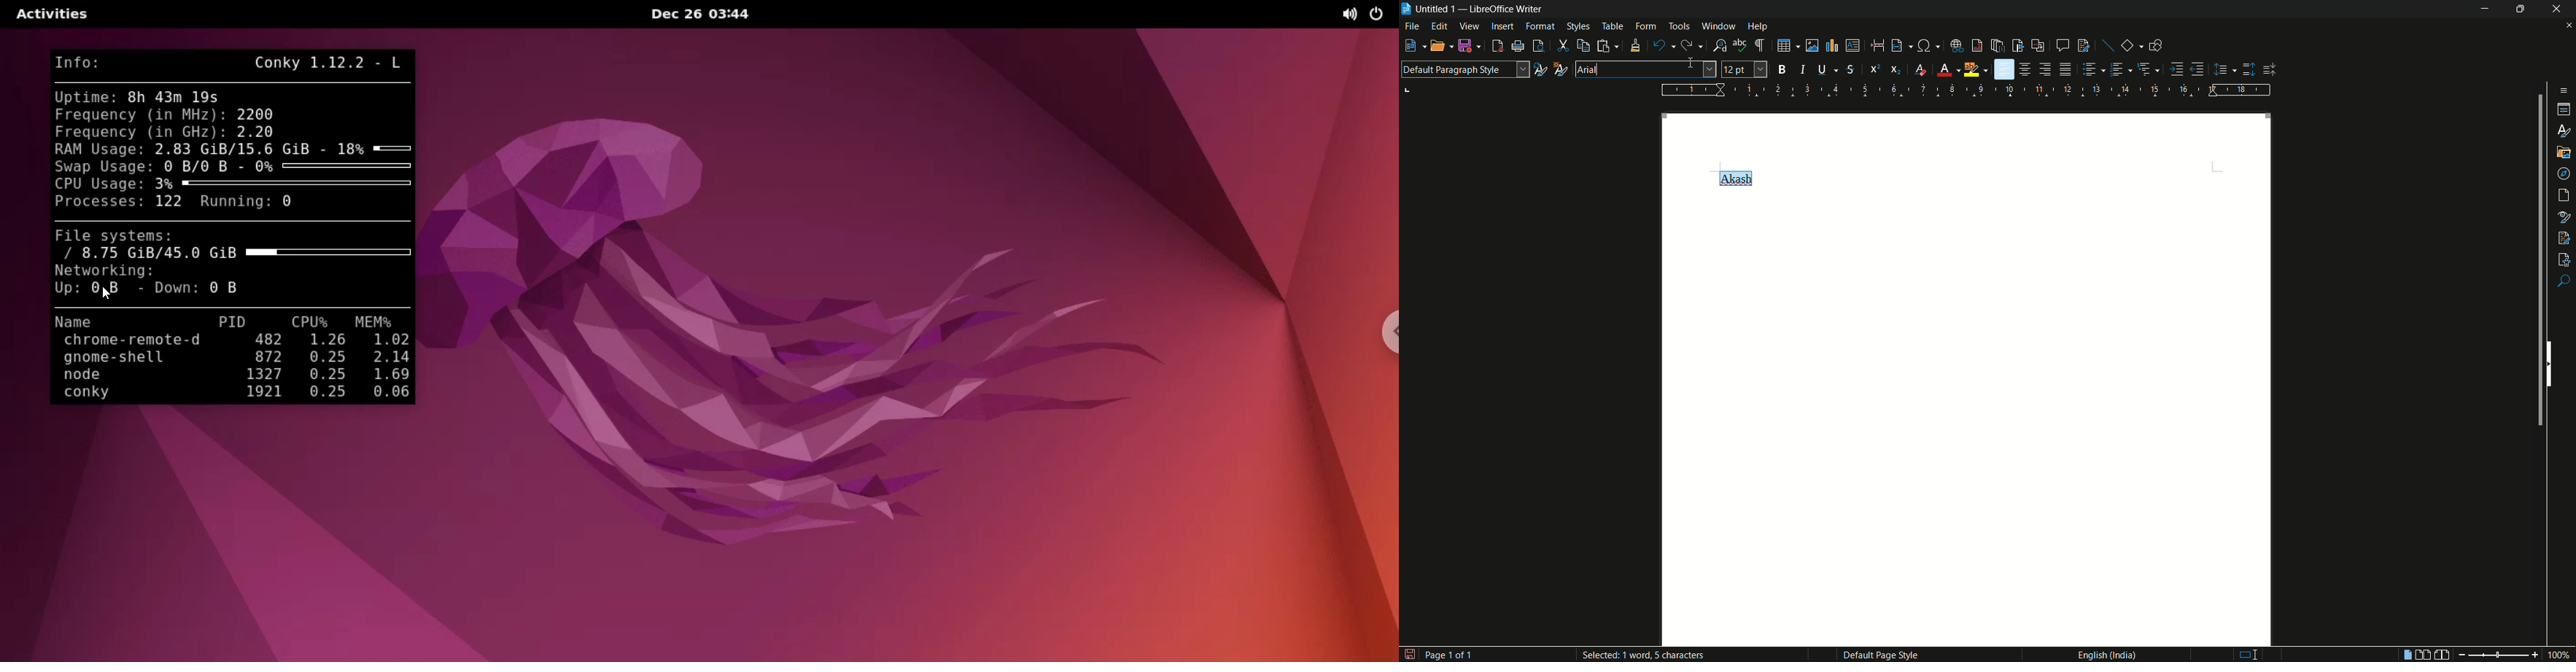  What do you see at coordinates (1694, 64) in the screenshot?
I see `cursor` at bounding box center [1694, 64].